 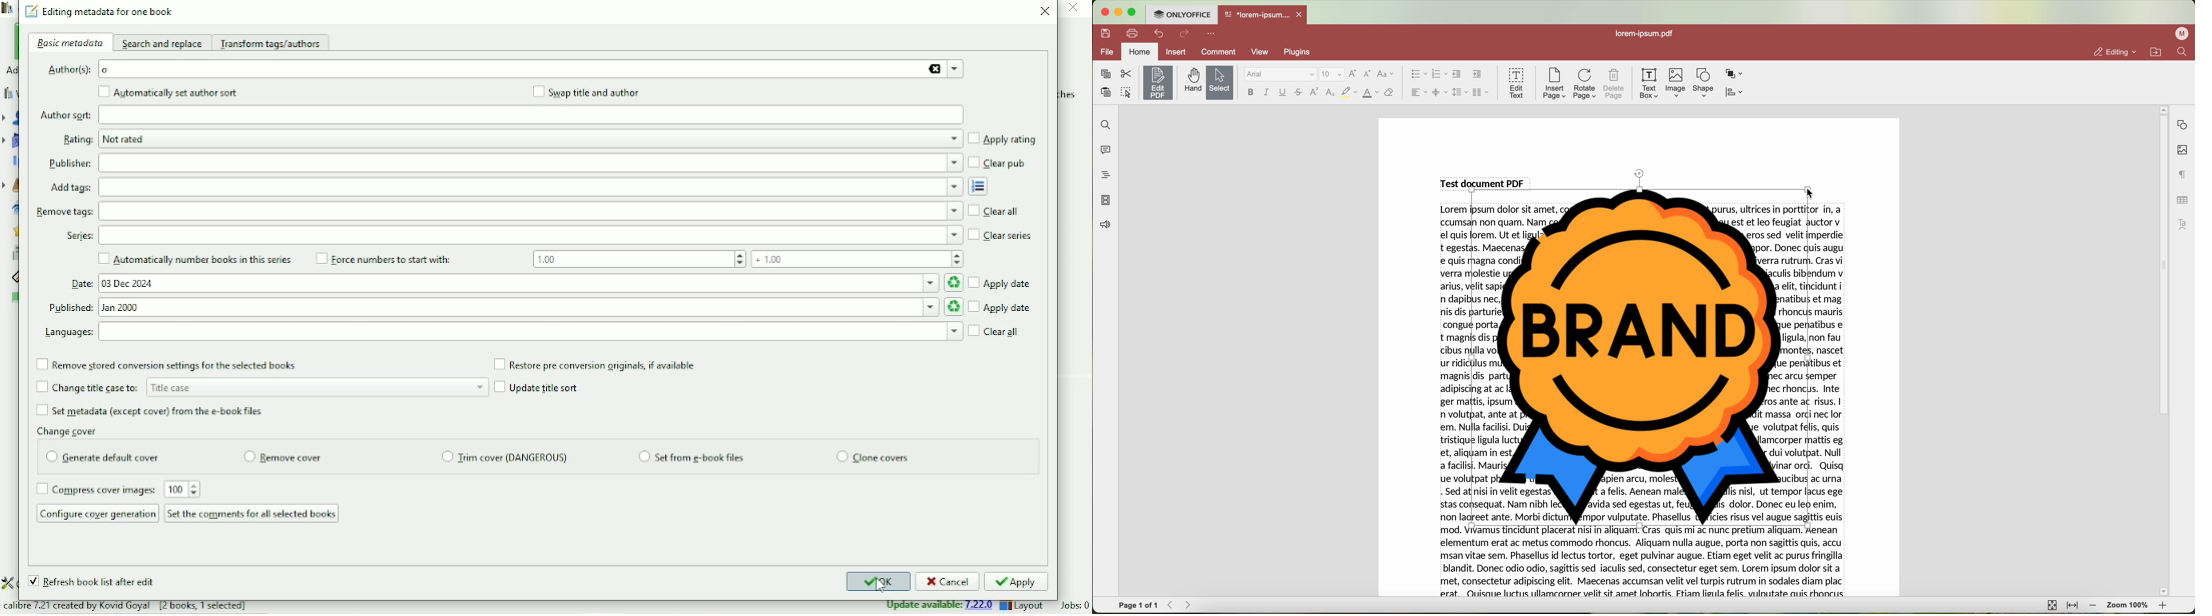 What do you see at coordinates (598, 364) in the screenshot?
I see `Restore per conversion originals, if available.` at bounding box center [598, 364].